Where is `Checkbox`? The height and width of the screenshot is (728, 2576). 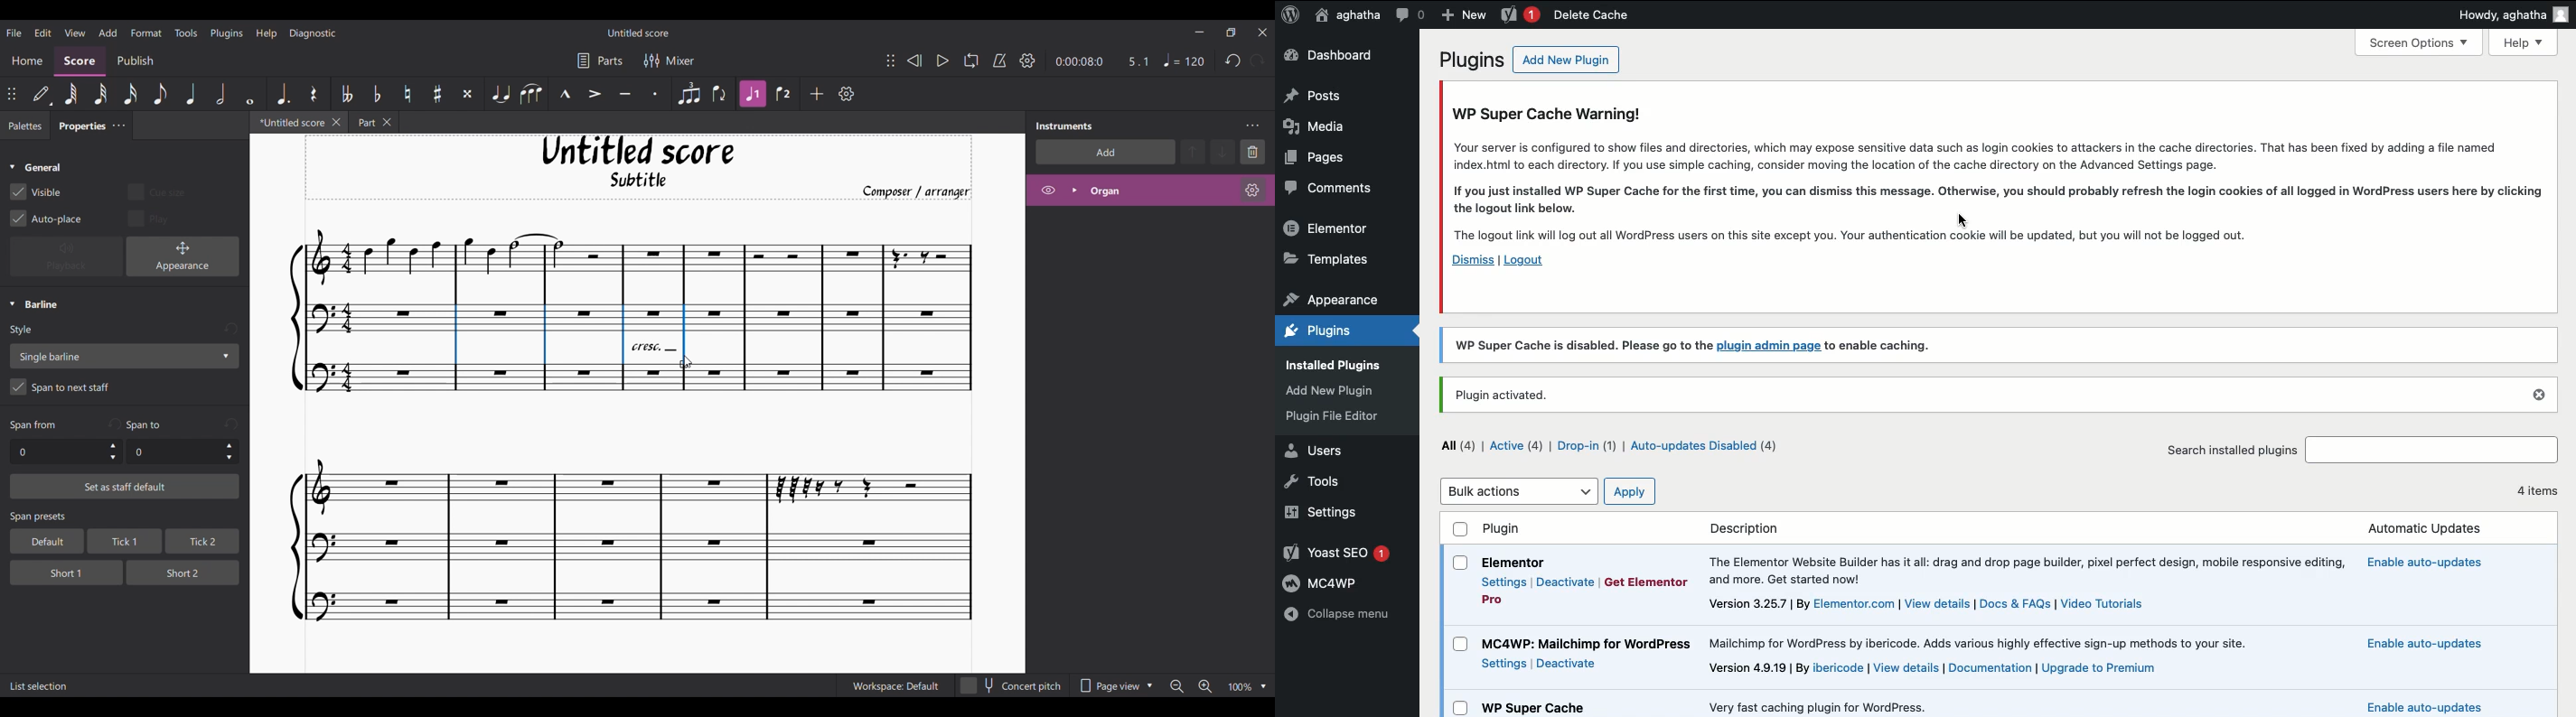
Checkbox is located at coordinates (1461, 562).